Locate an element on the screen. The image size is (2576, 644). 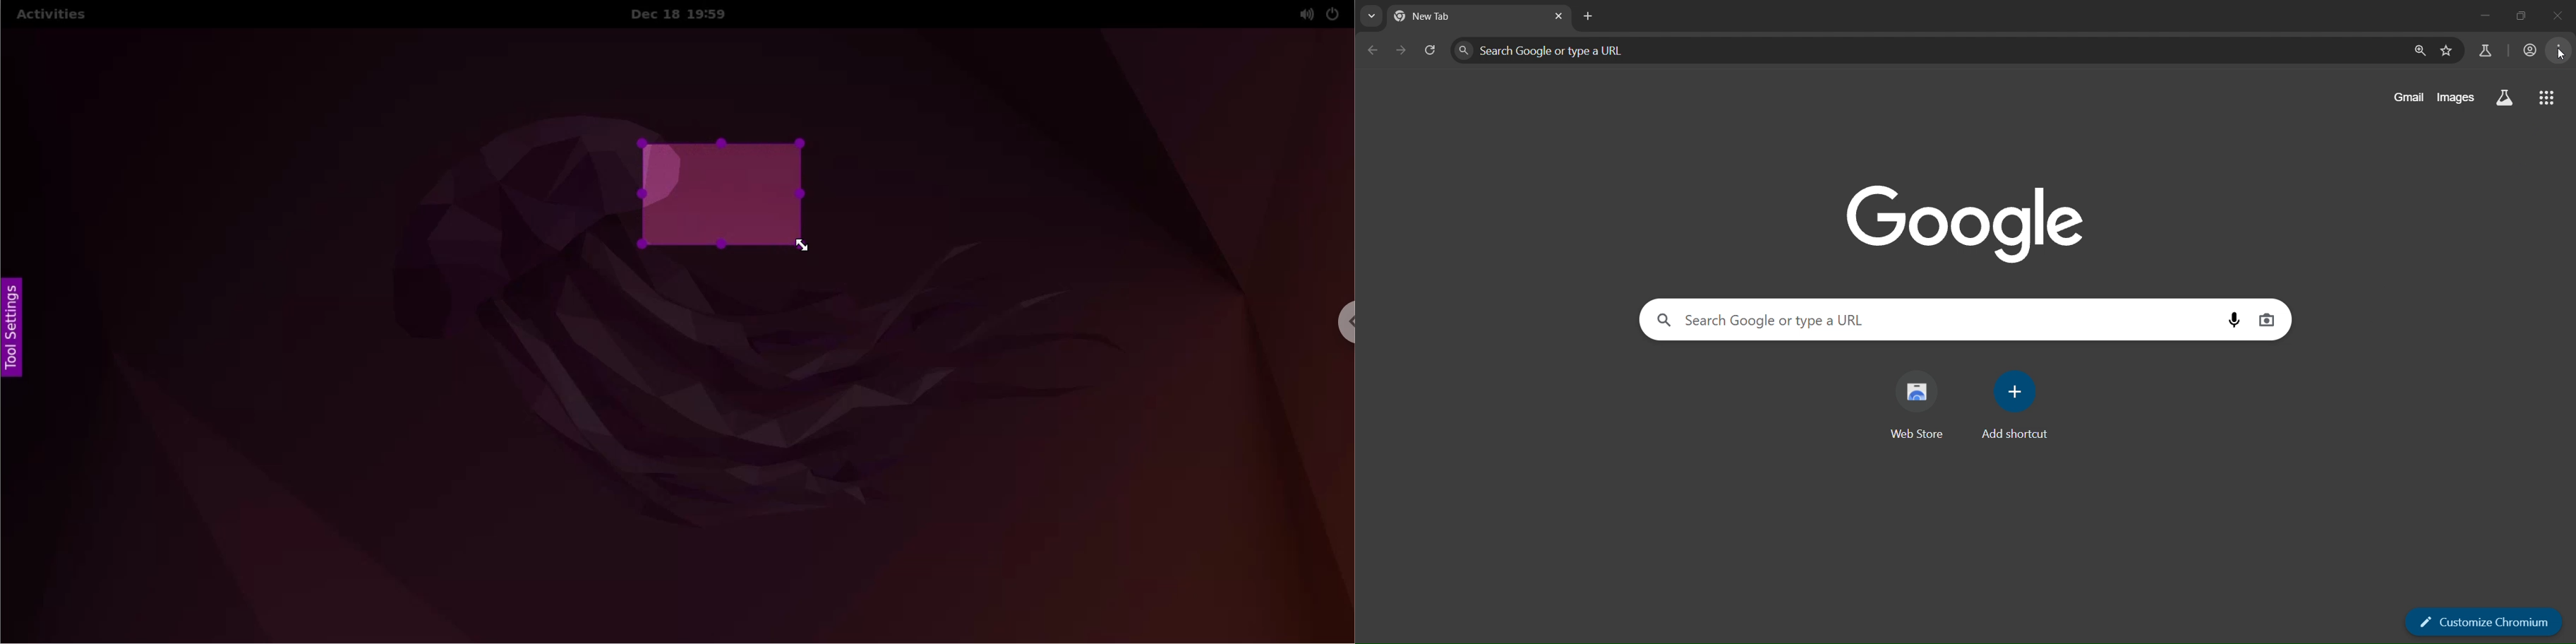
image search is located at coordinates (2267, 321).